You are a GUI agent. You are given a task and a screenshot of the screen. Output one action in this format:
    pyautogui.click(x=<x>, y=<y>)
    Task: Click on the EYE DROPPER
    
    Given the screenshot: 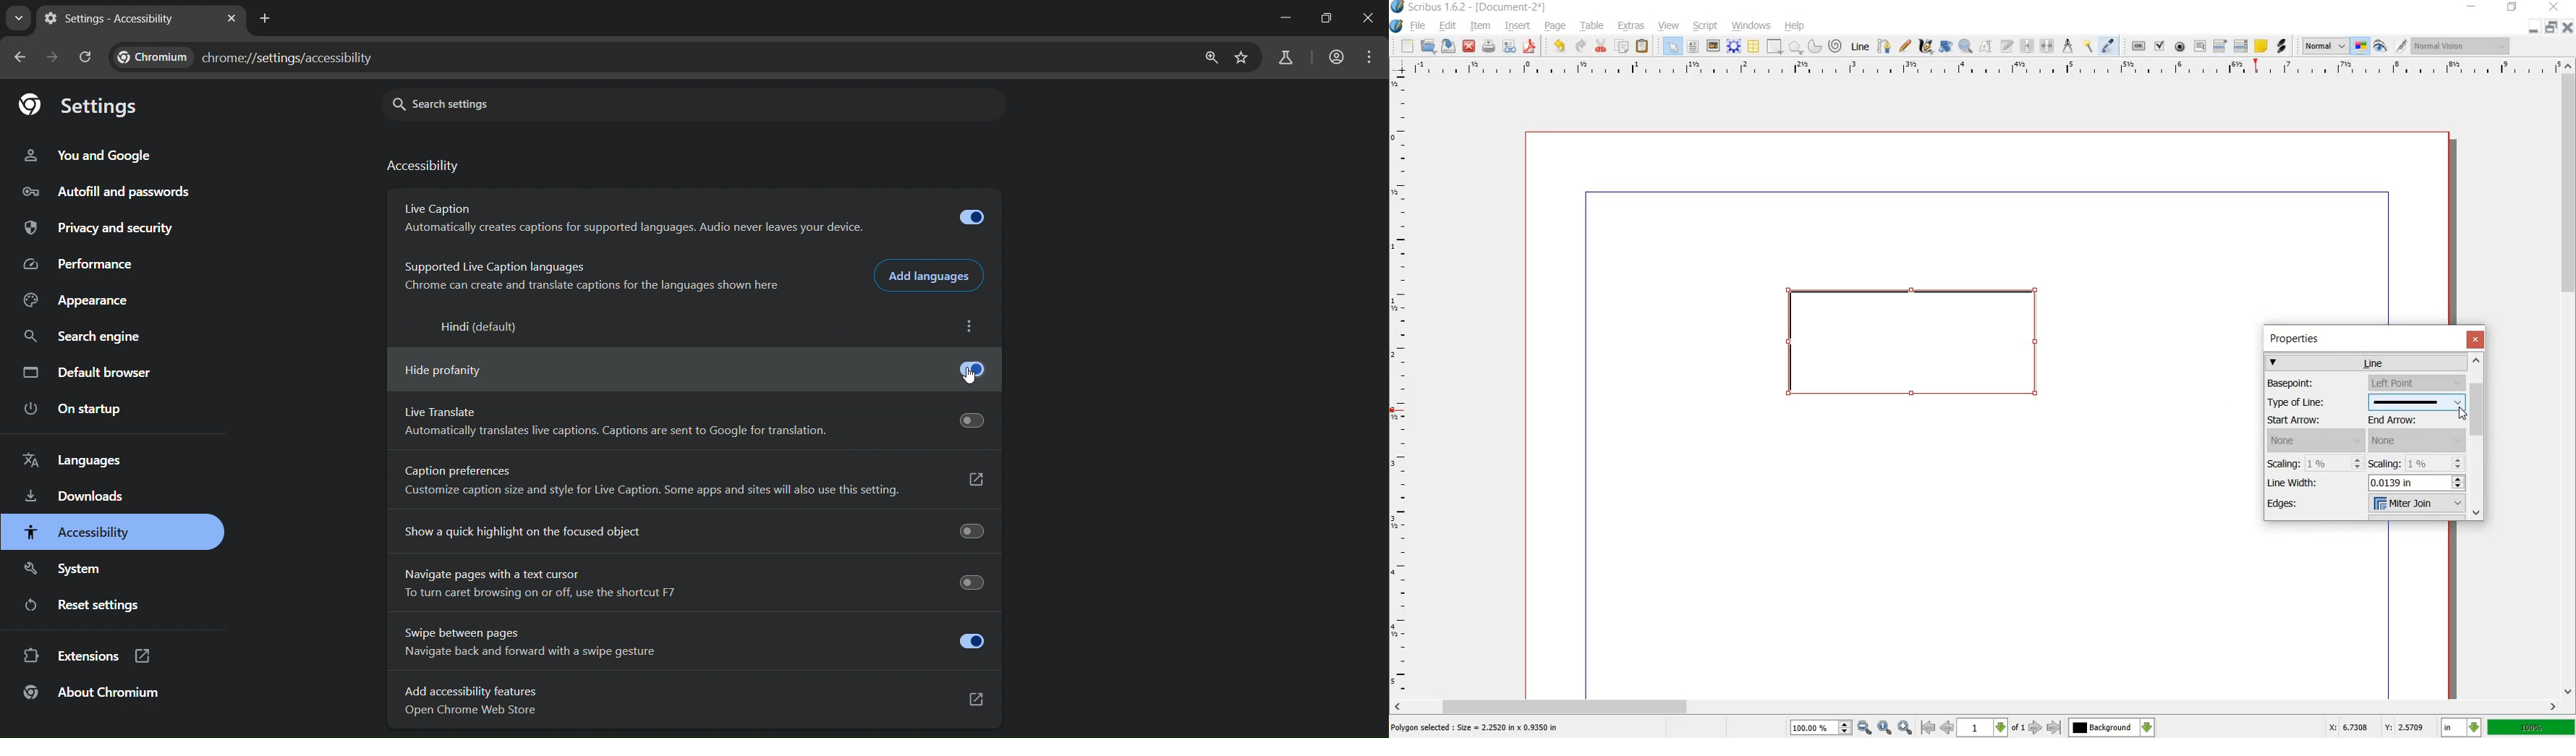 What is the action you would take?
    pyautogui.click(x=2111, y=46)
    